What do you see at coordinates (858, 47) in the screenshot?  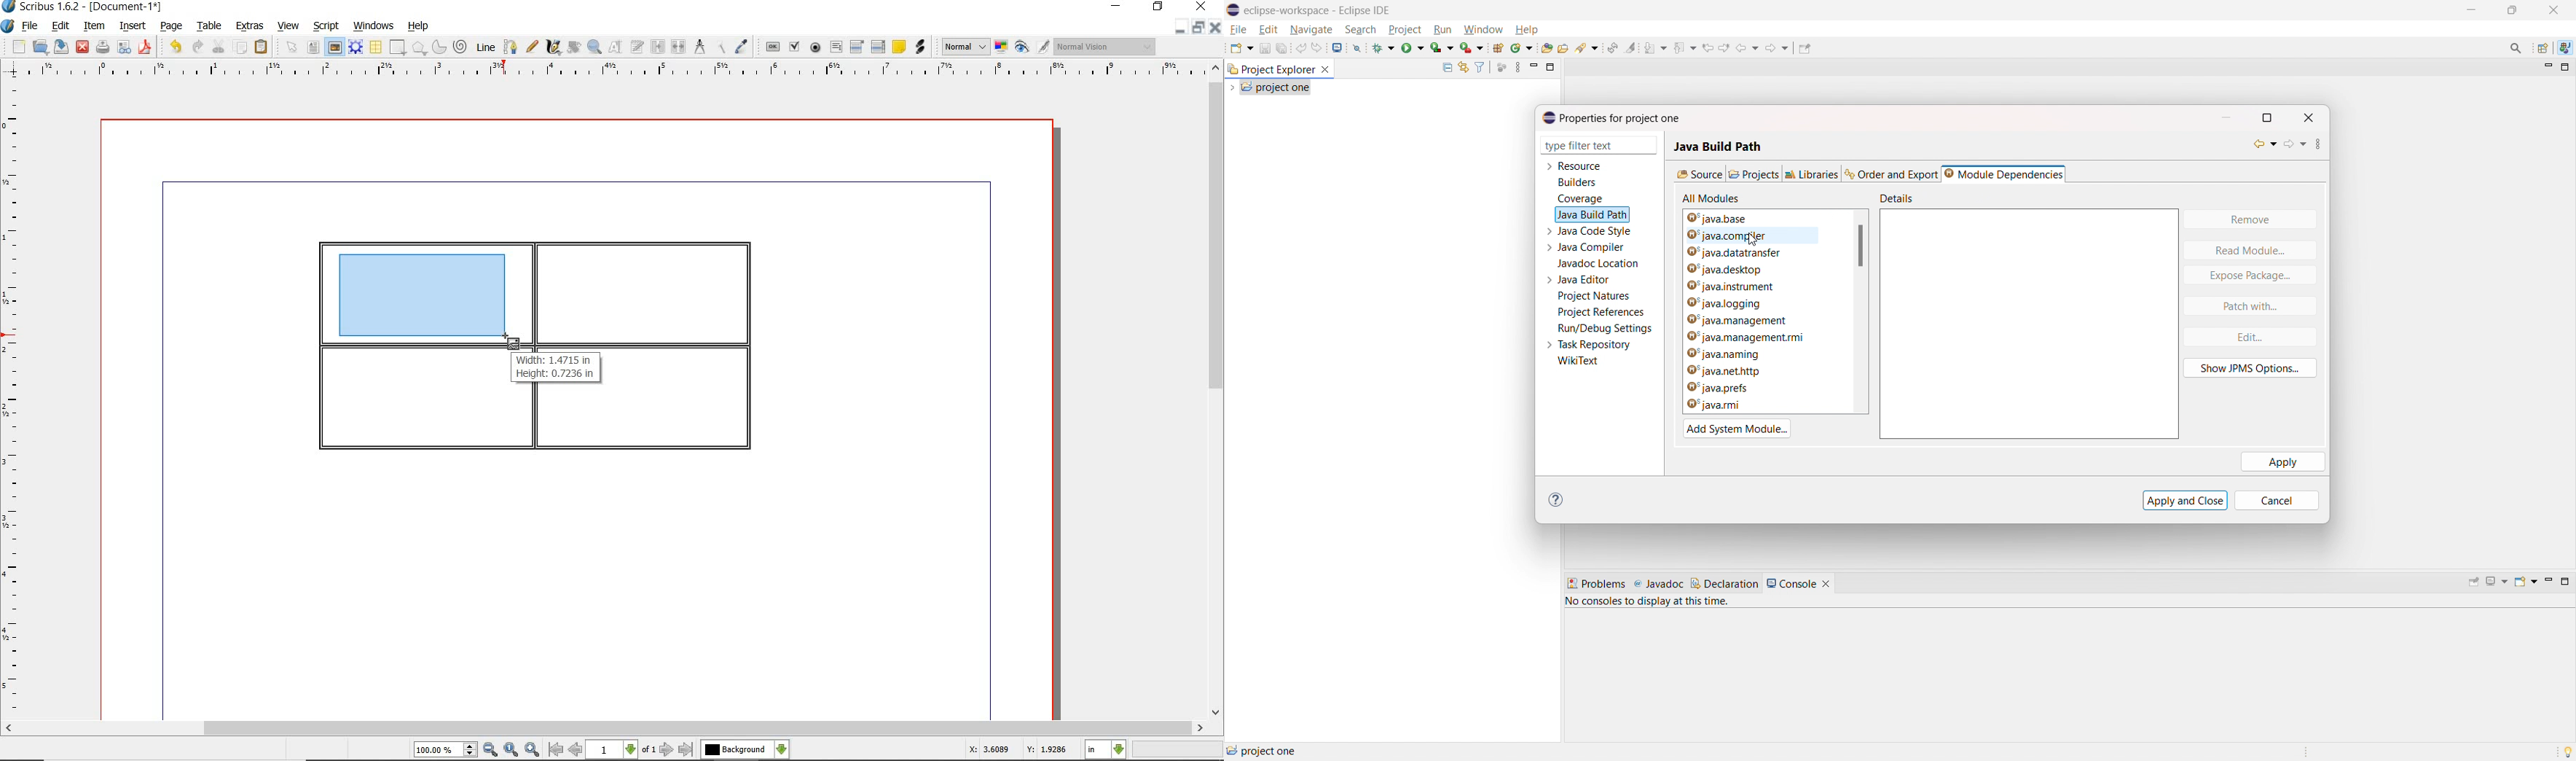 I see `pdf combo box` at bounding box center [858, 47].